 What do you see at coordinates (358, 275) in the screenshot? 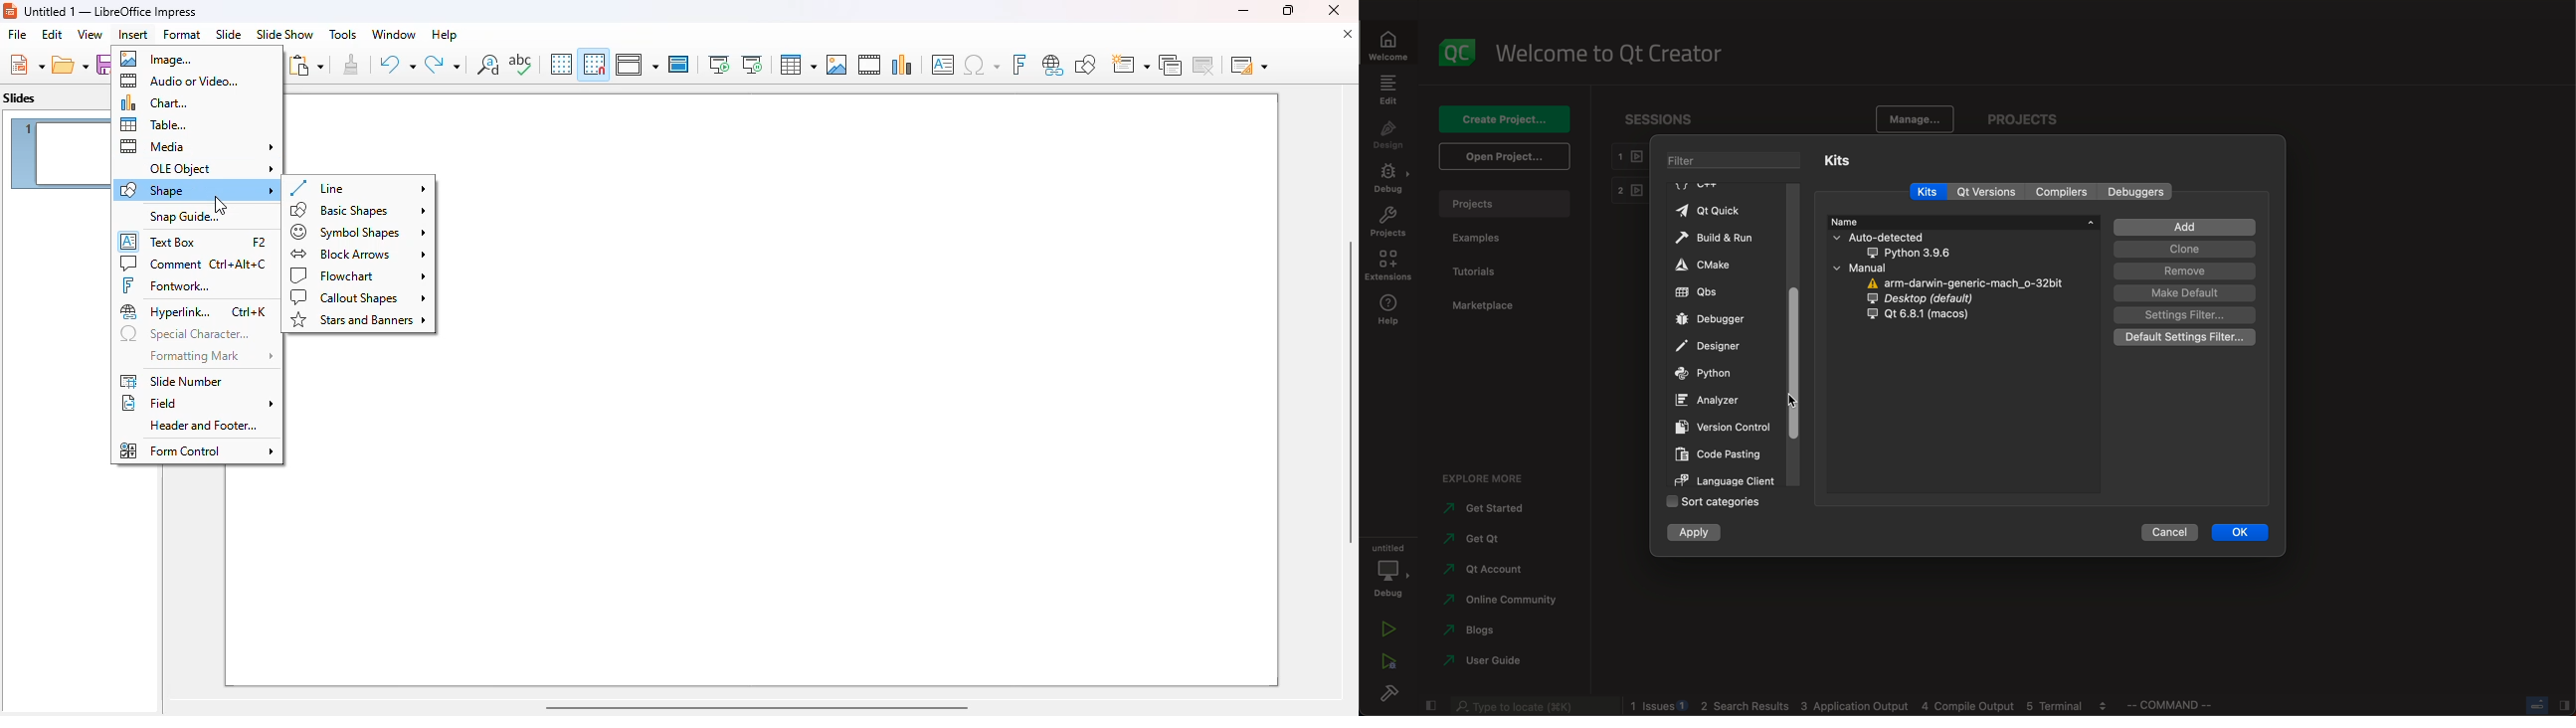
I see `flowchart` at bounding box center [358, 275].